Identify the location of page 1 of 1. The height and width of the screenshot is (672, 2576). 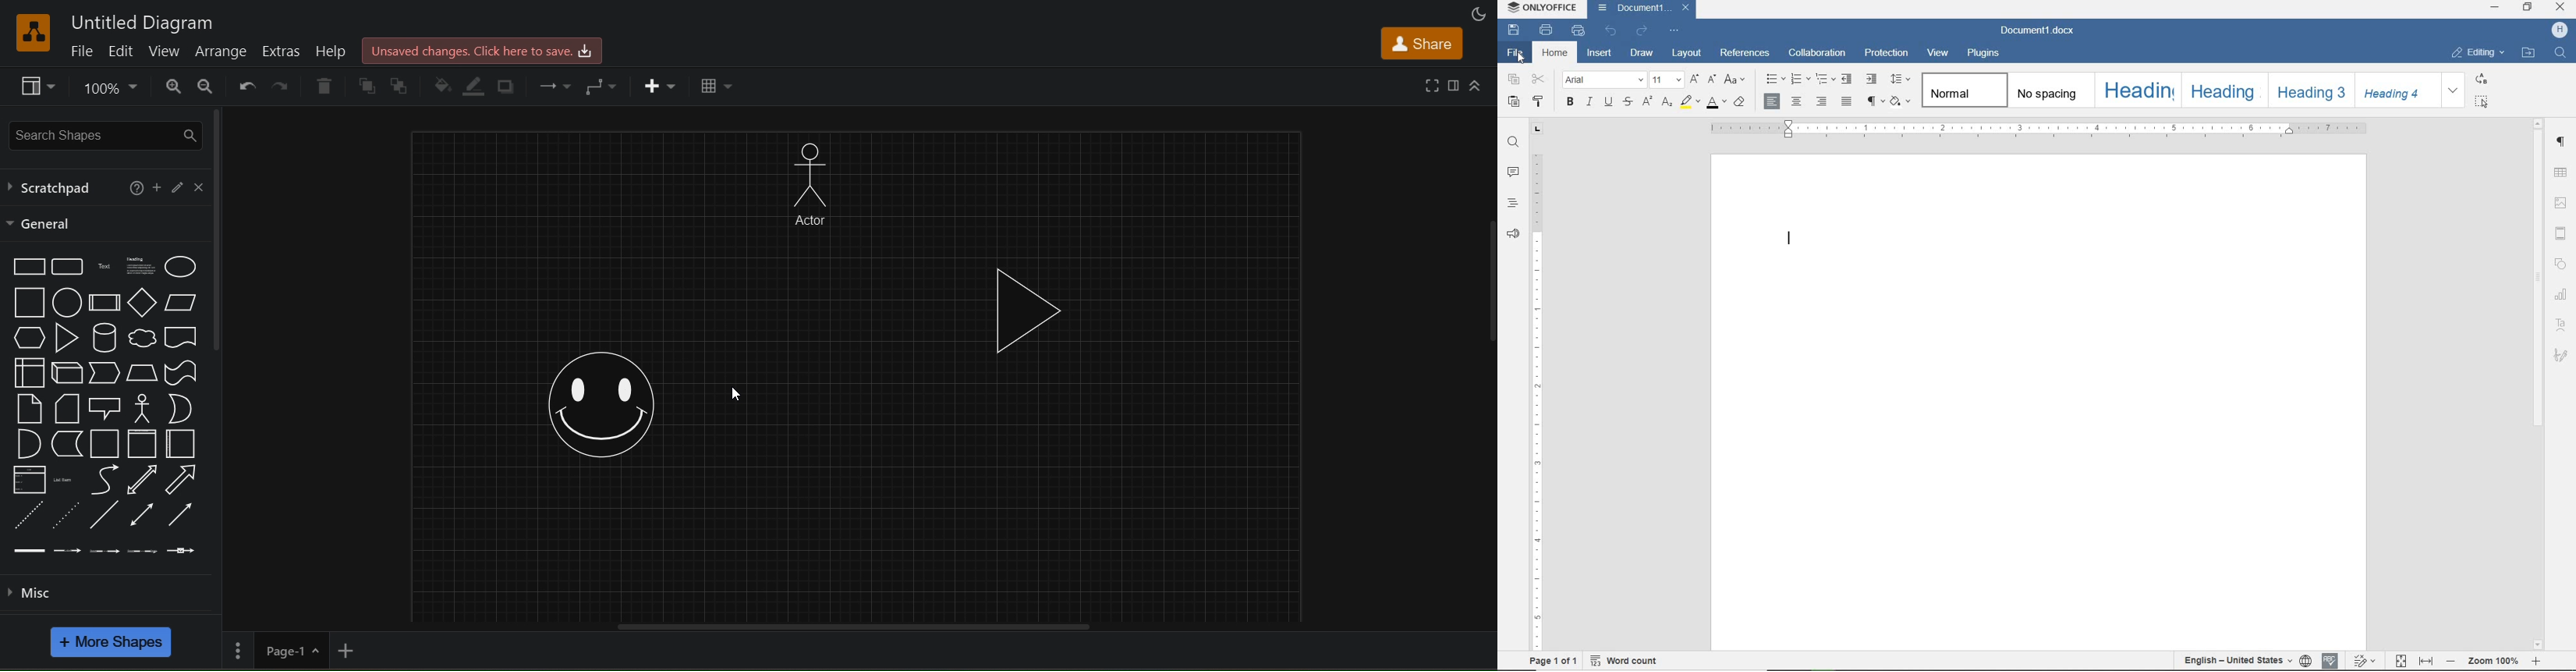
(1554, 662).